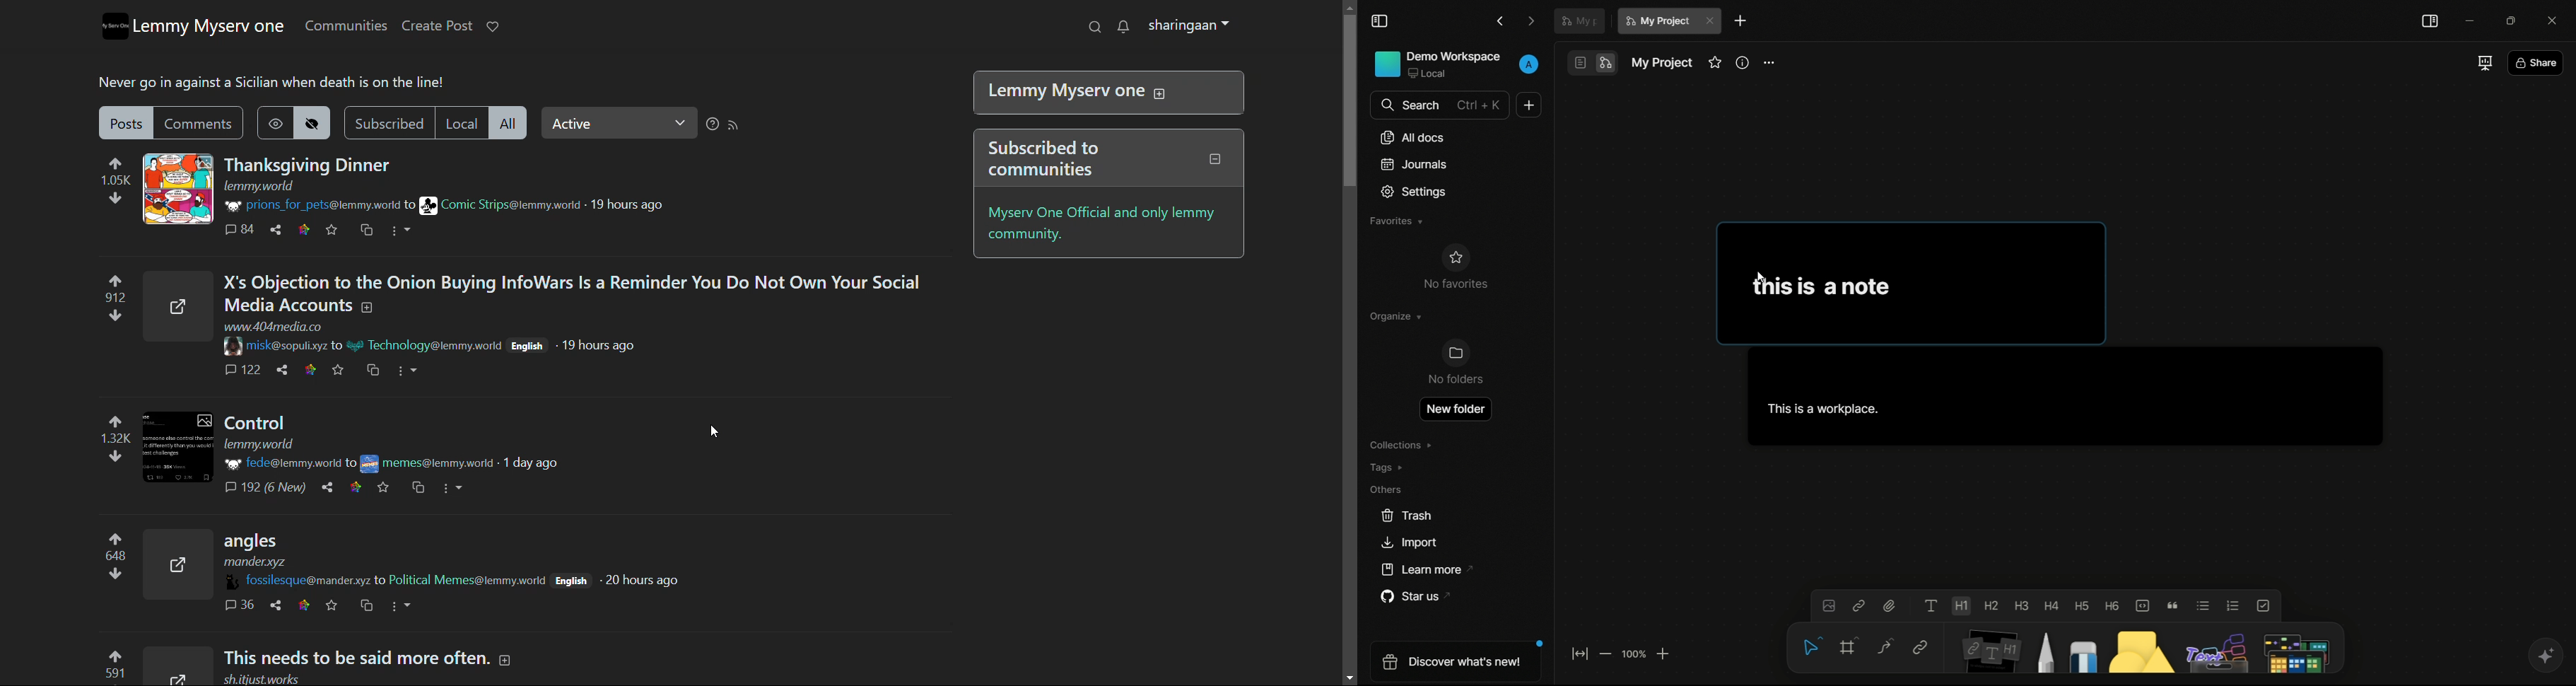 The width and height of the screenshot is (2576, 700). Describe the element at coordinates (1658, 23) in the screenshot. I see `current document name` at that location.